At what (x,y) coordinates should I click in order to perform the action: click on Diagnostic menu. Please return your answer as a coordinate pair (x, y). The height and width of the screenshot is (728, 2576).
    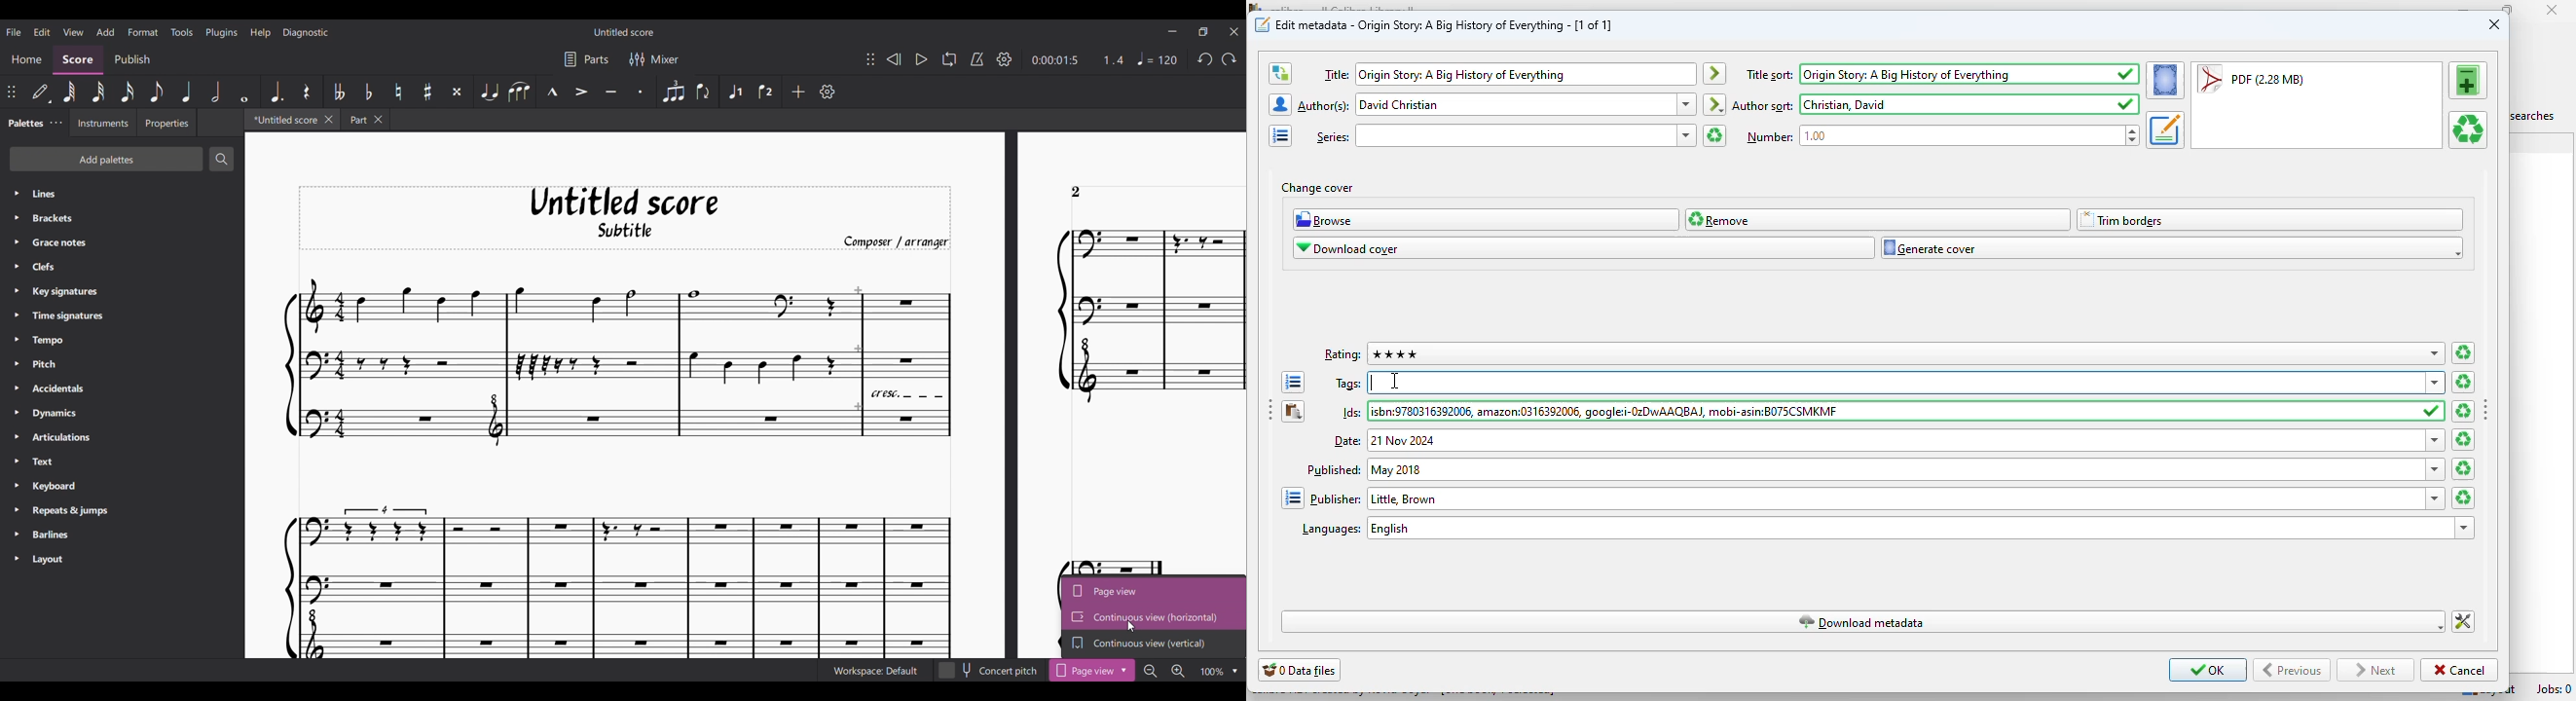
    Looking at the image, I should click on (306, 33).